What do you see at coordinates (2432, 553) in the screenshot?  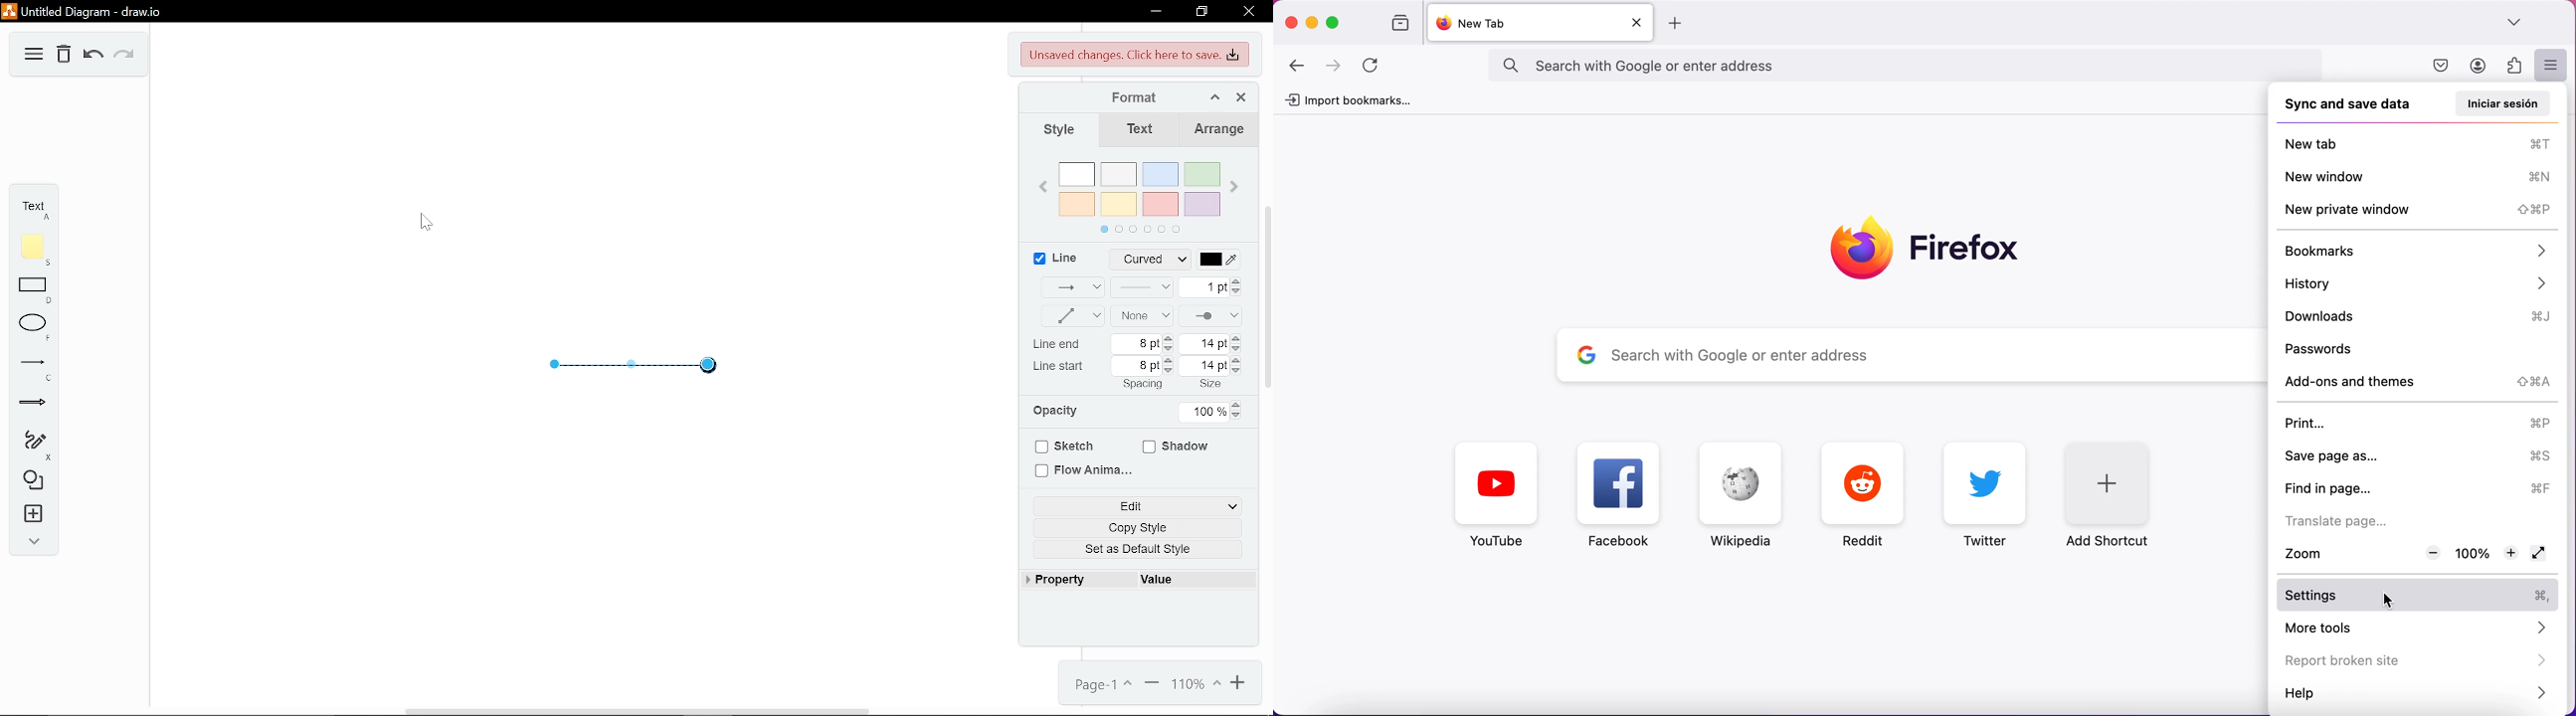 I see `zoom out` at bounding box center [2432, 553].